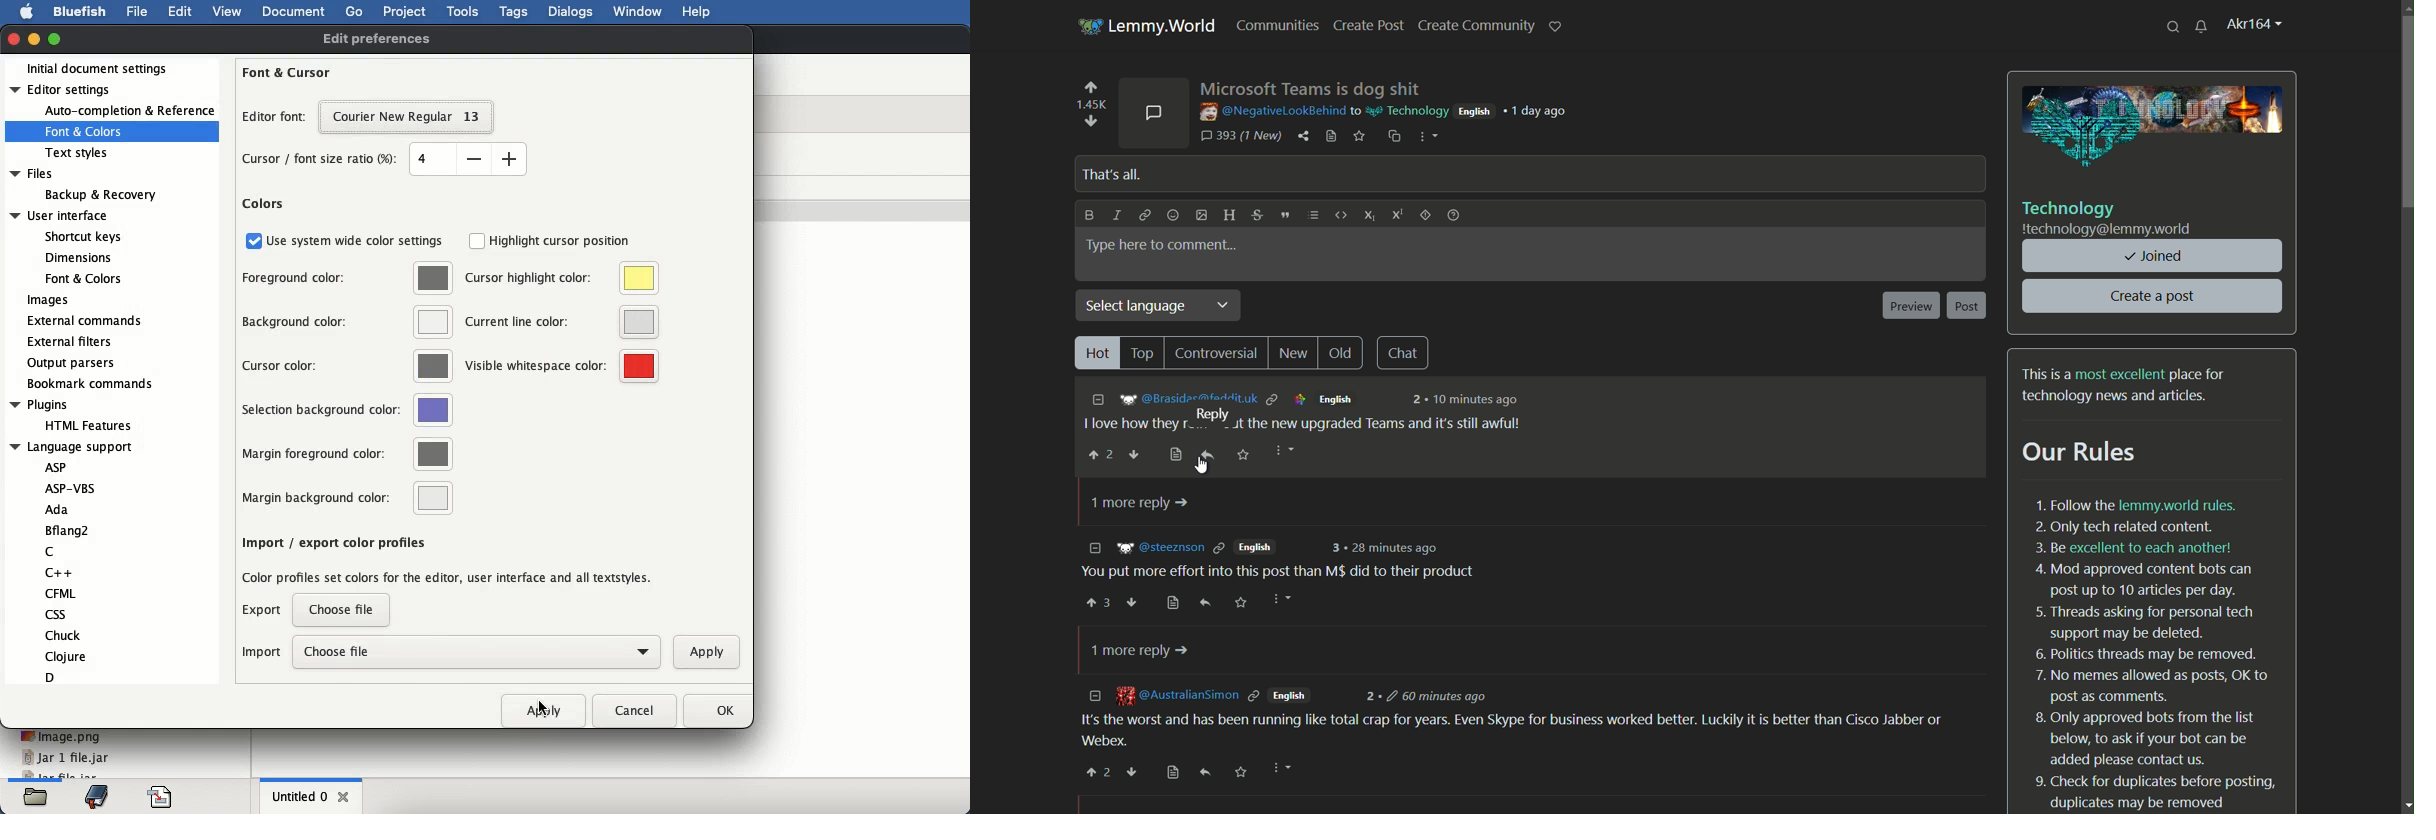 This screenshot has width=2436, height=840. I want to click on downvote, so click(1089, 121).